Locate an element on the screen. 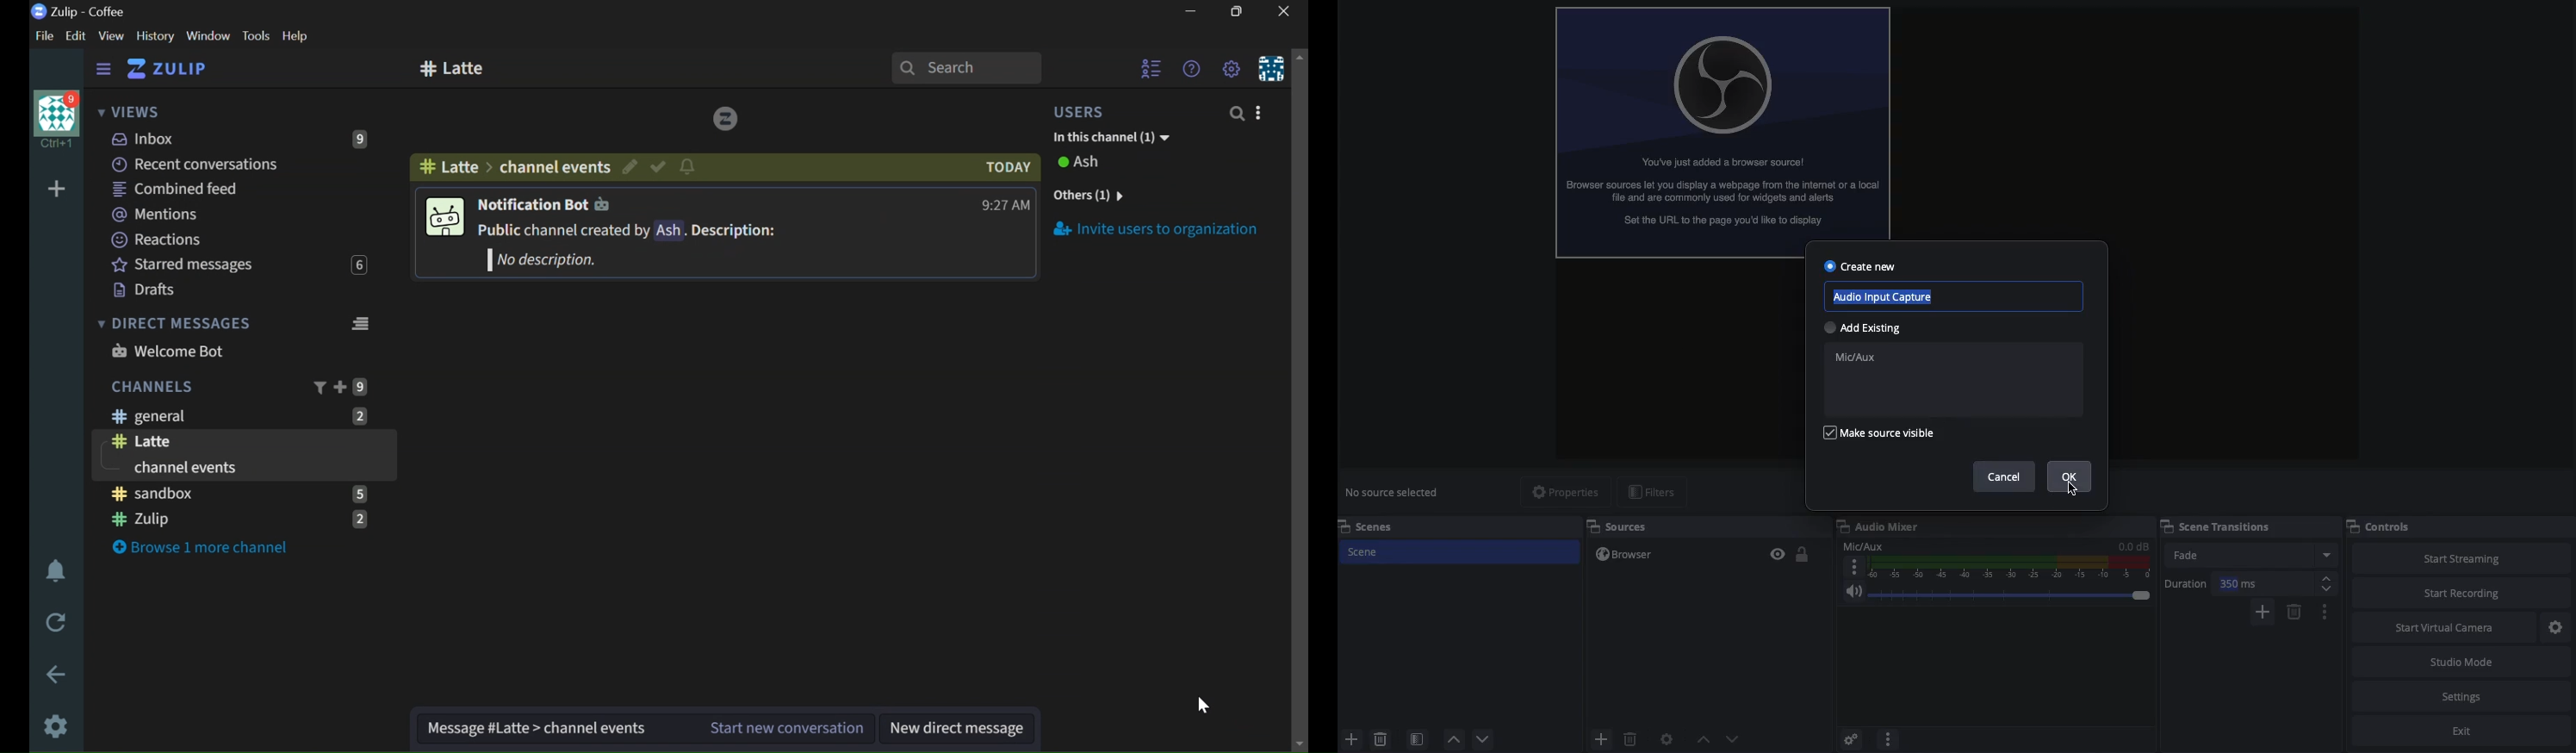 The width and height of the screenshot is (2576, 756). Click add source is located at coordinates (1604, 738).